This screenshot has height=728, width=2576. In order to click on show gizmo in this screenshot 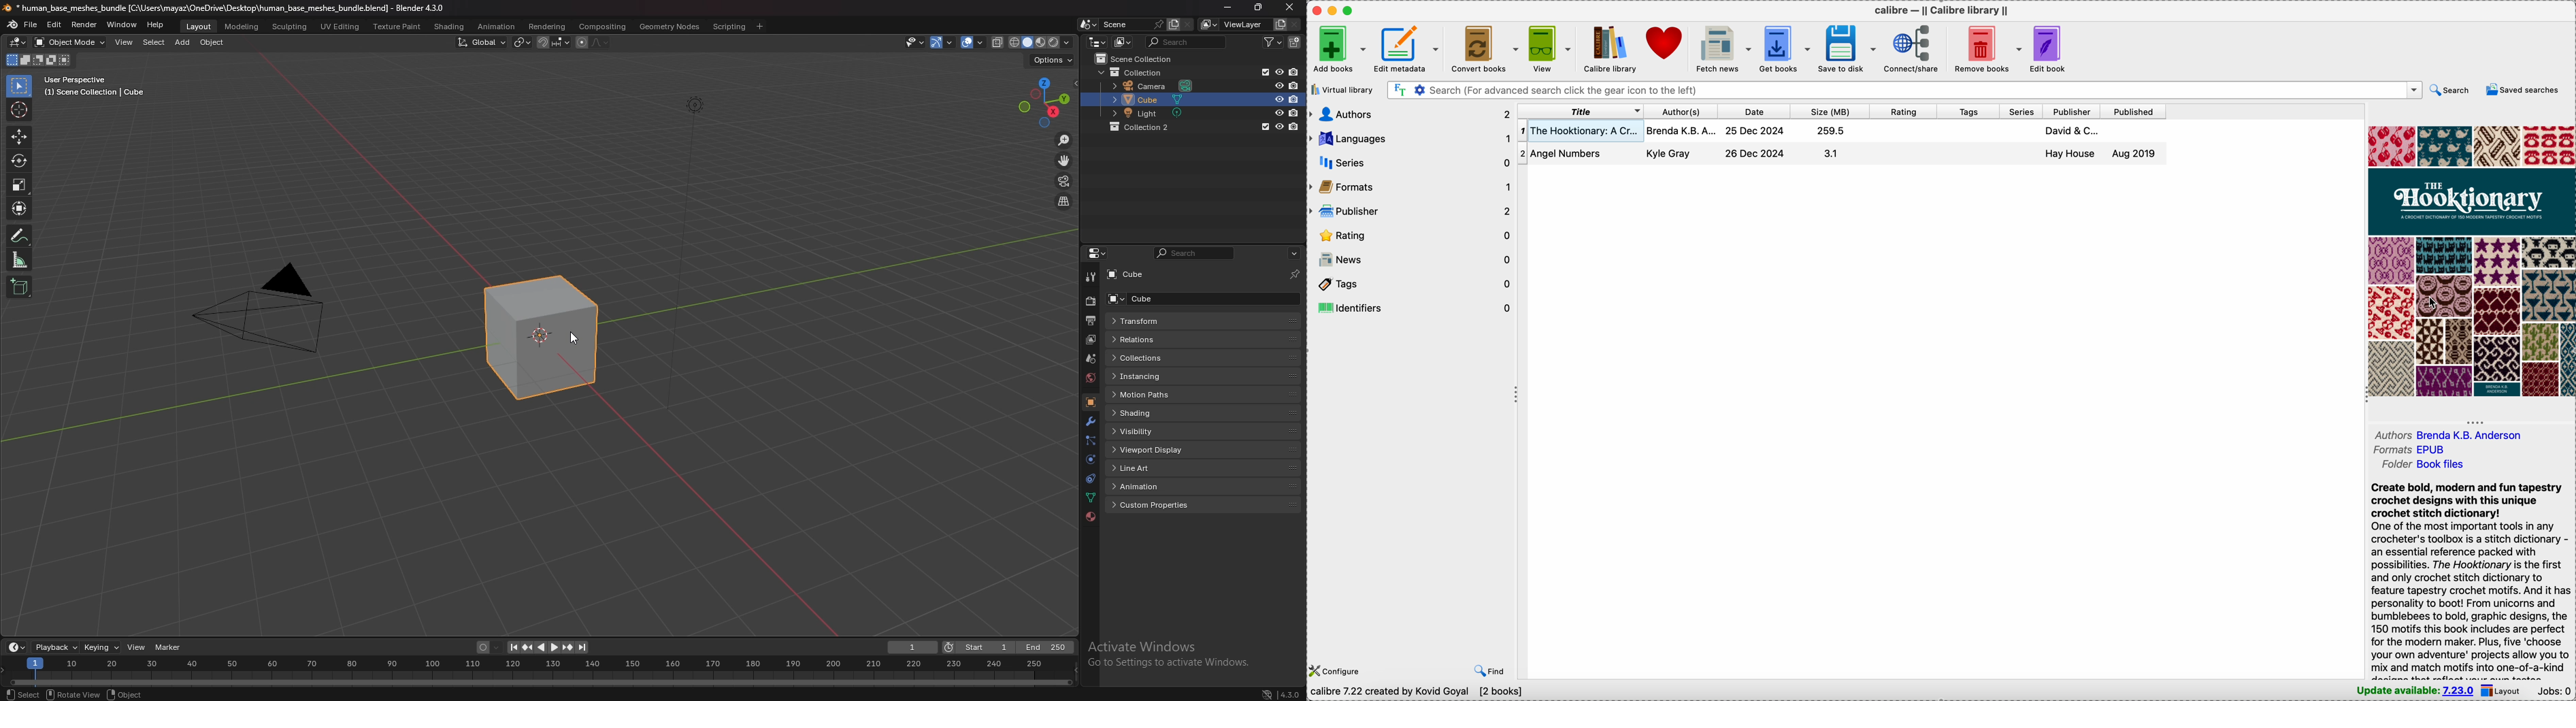, I will do `click(942, 43)`.